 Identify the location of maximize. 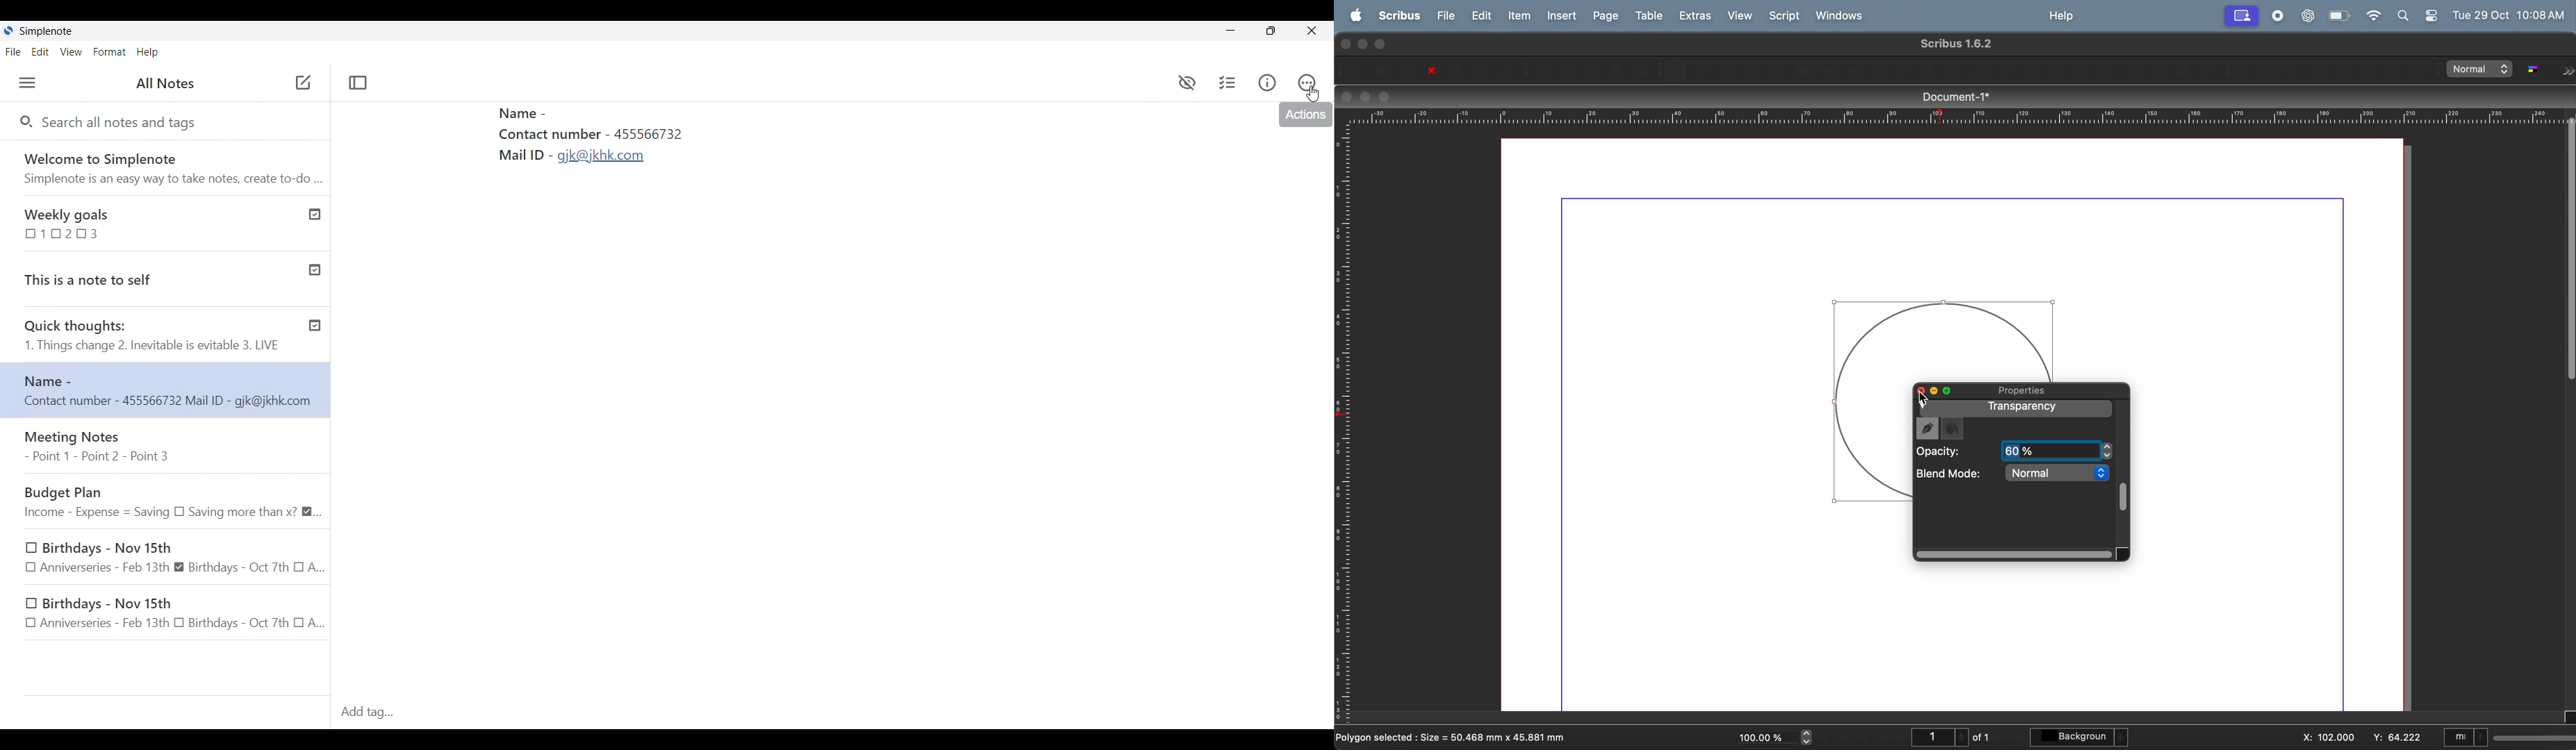
(1384, 44).